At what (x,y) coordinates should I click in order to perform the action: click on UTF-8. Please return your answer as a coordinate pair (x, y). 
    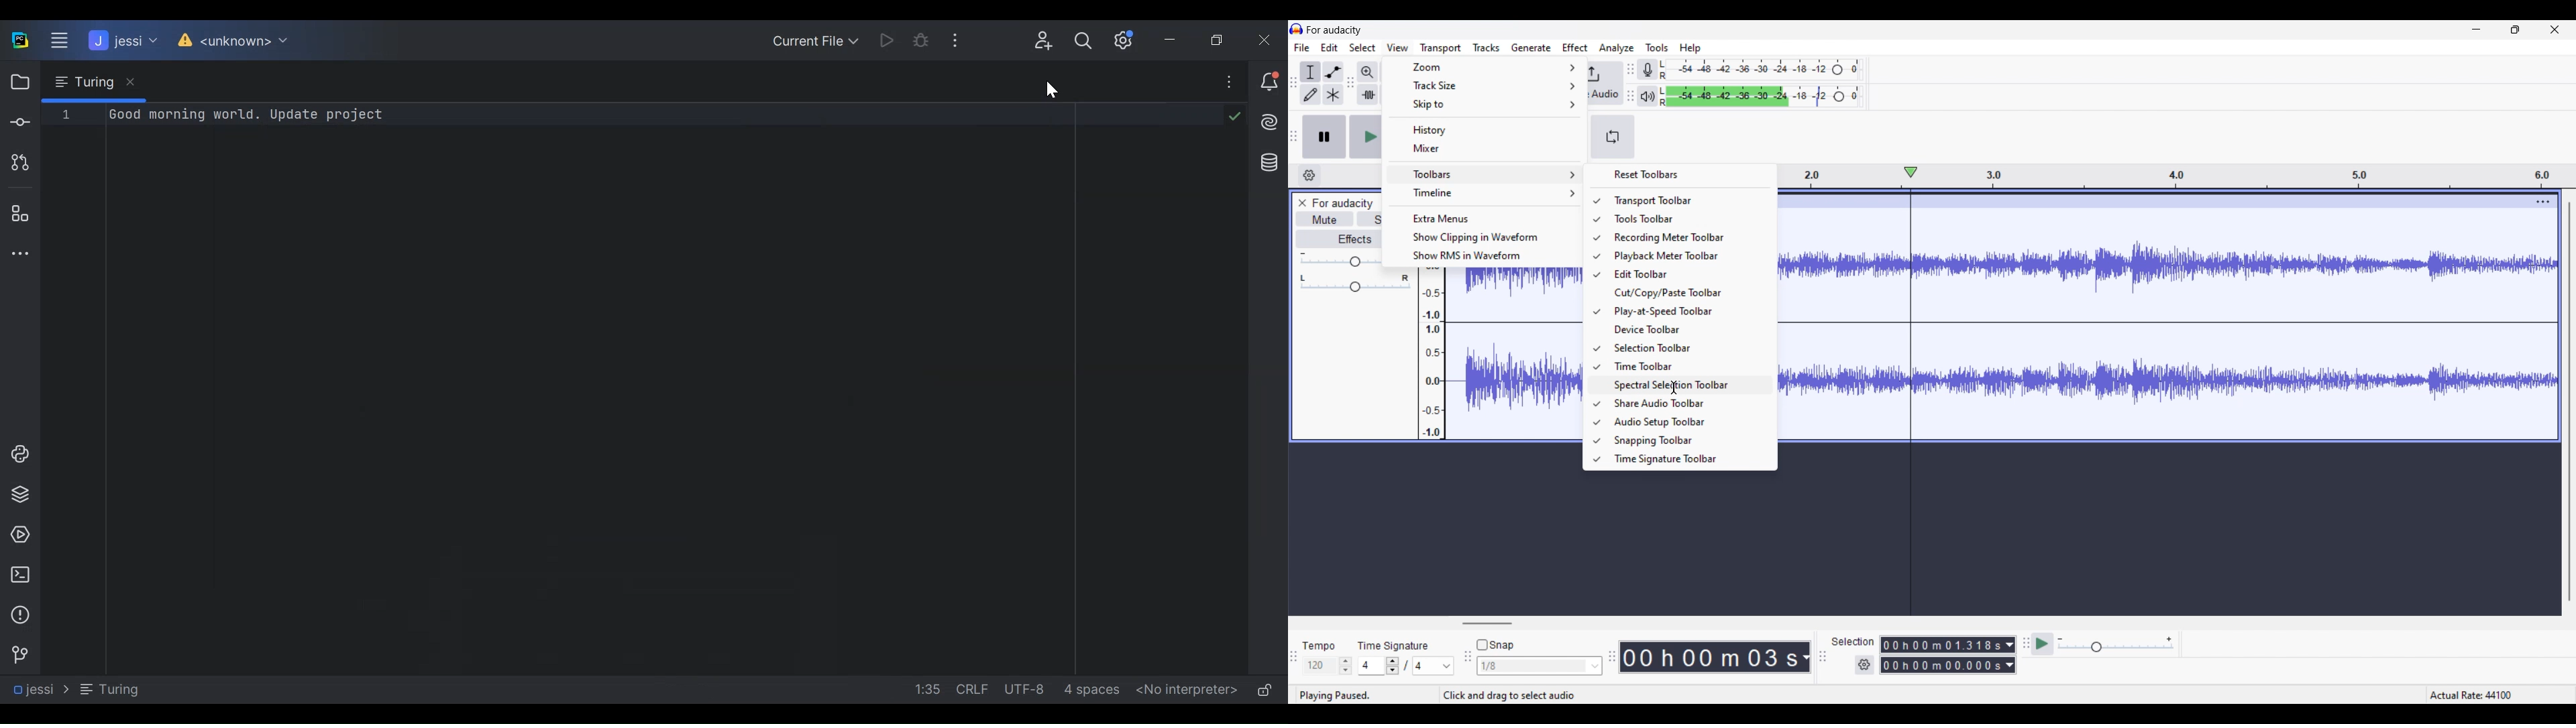
    Looking at the image, I should click on (1029, 690).